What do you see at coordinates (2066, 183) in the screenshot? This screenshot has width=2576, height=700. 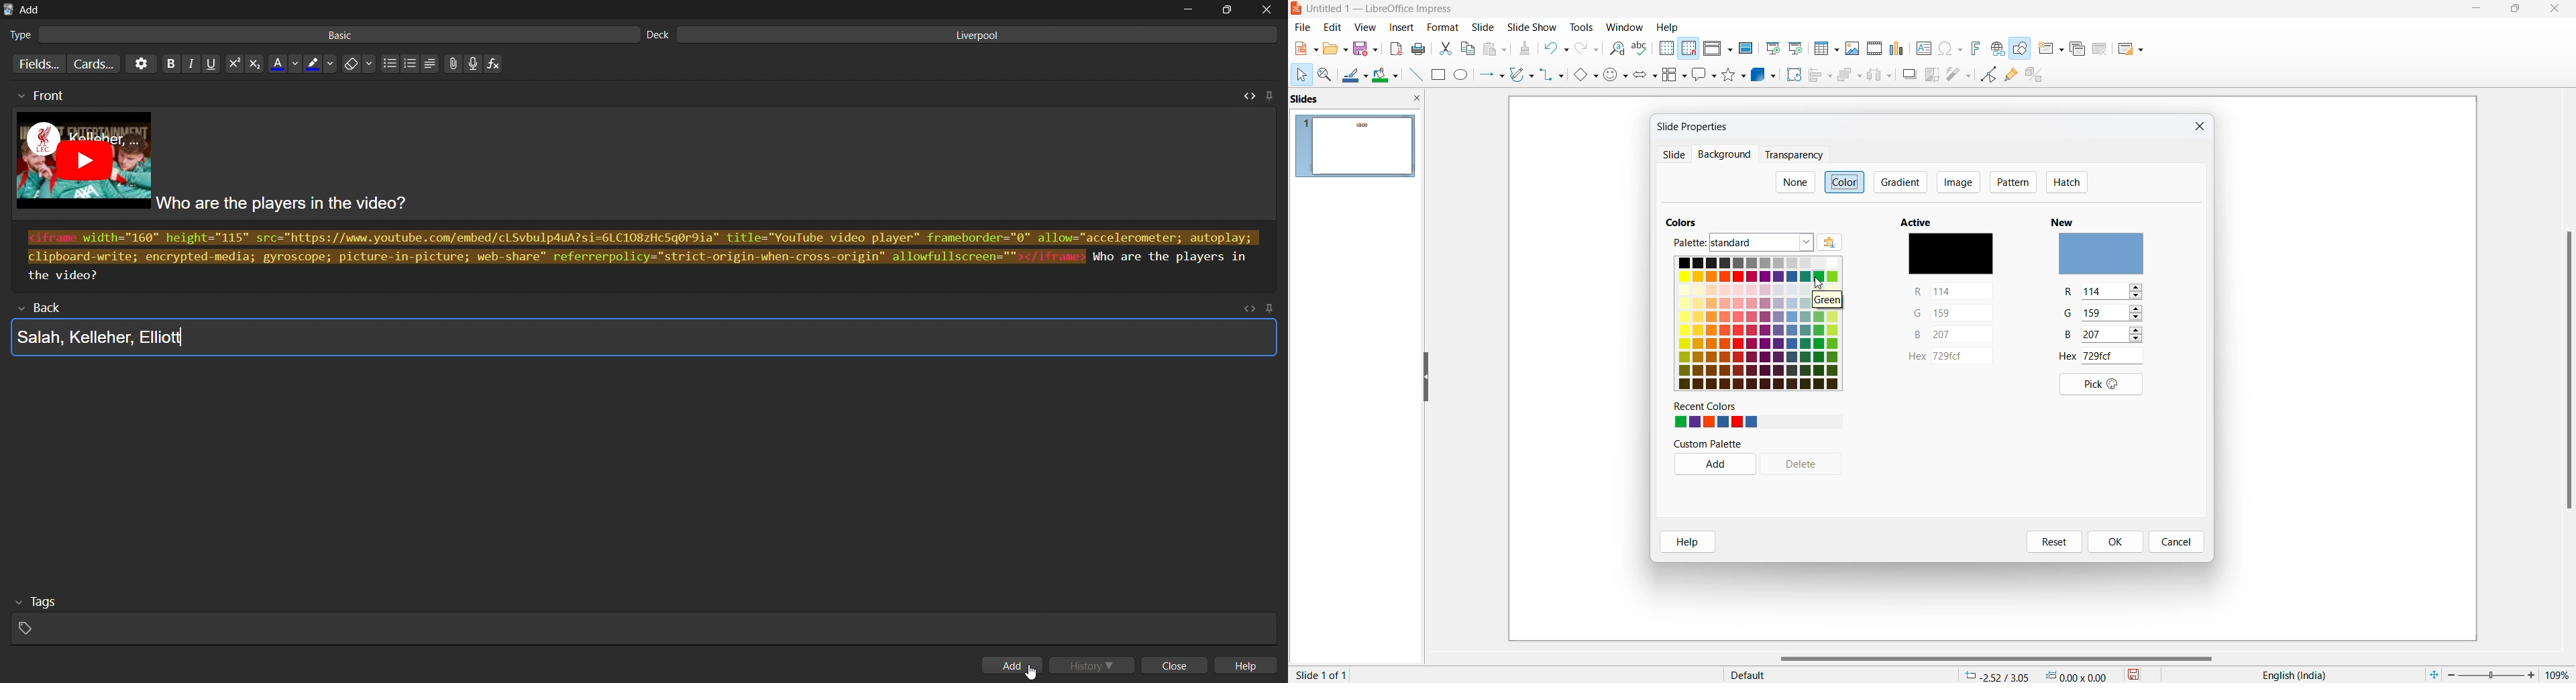 I see `hatch` at bounding box center [2066, 183].